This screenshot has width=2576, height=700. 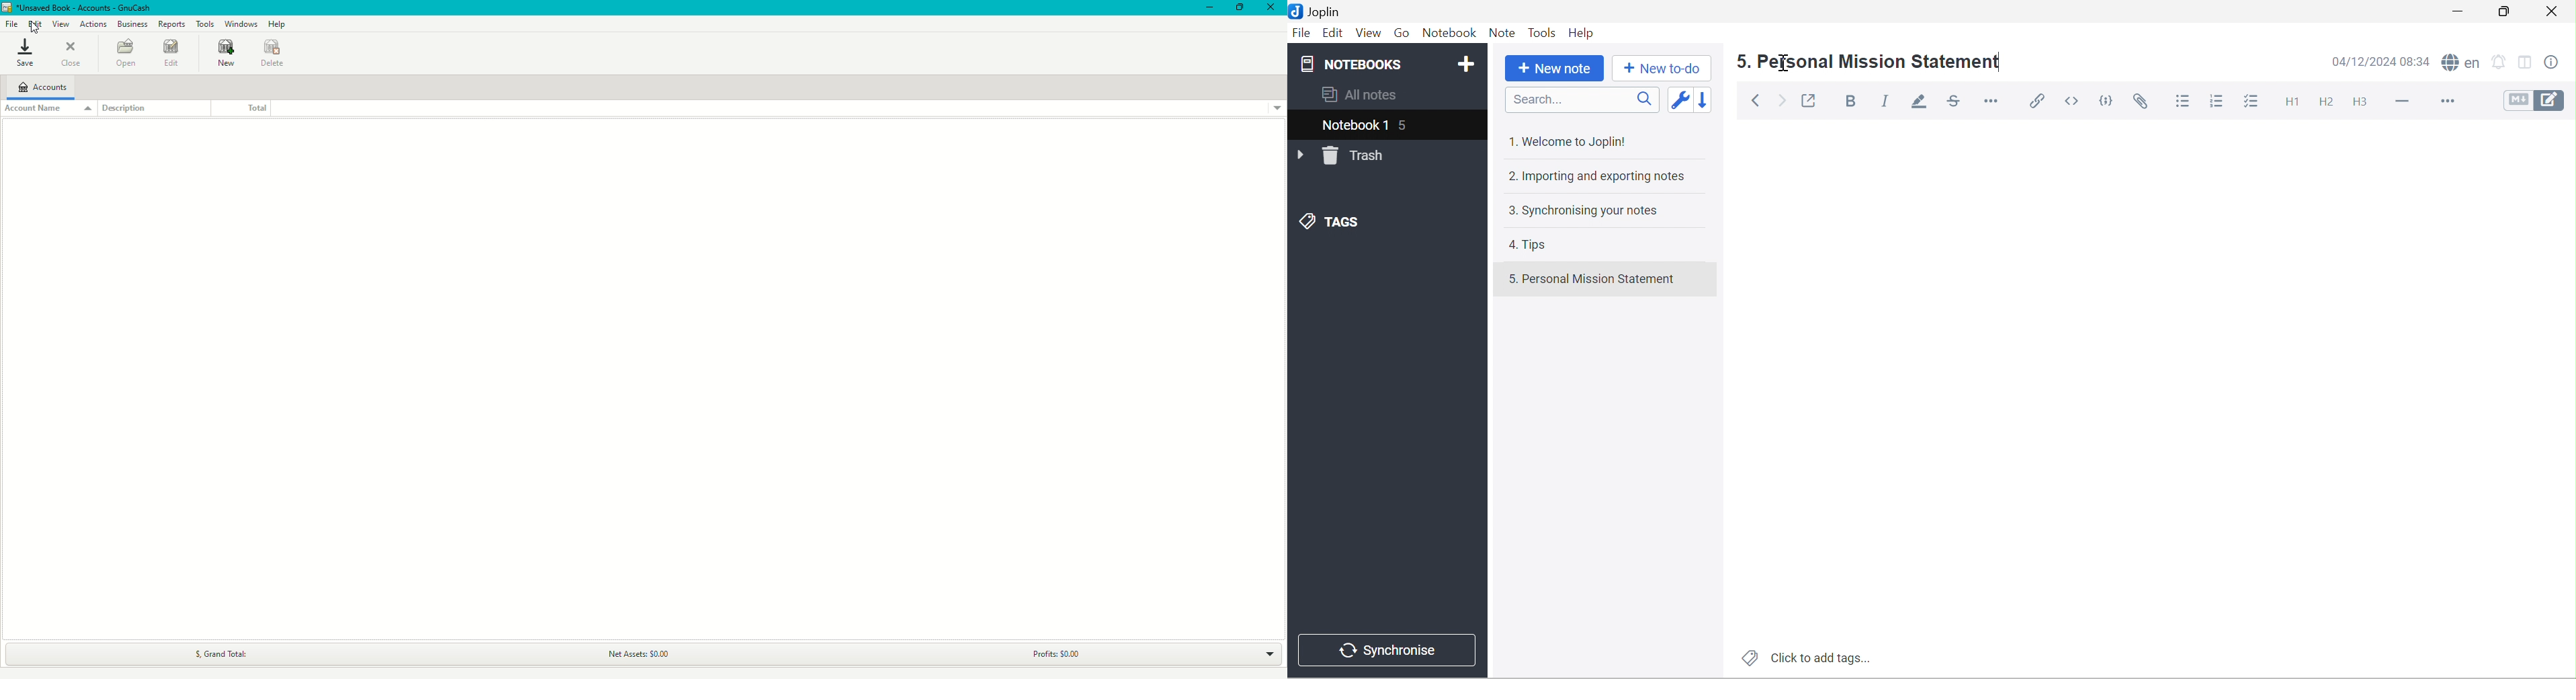 What do you see at coordinates (1573, 141) in the screenshot?
I see `1. Welcome to Joplin!` at bounding box center [1573, 141].